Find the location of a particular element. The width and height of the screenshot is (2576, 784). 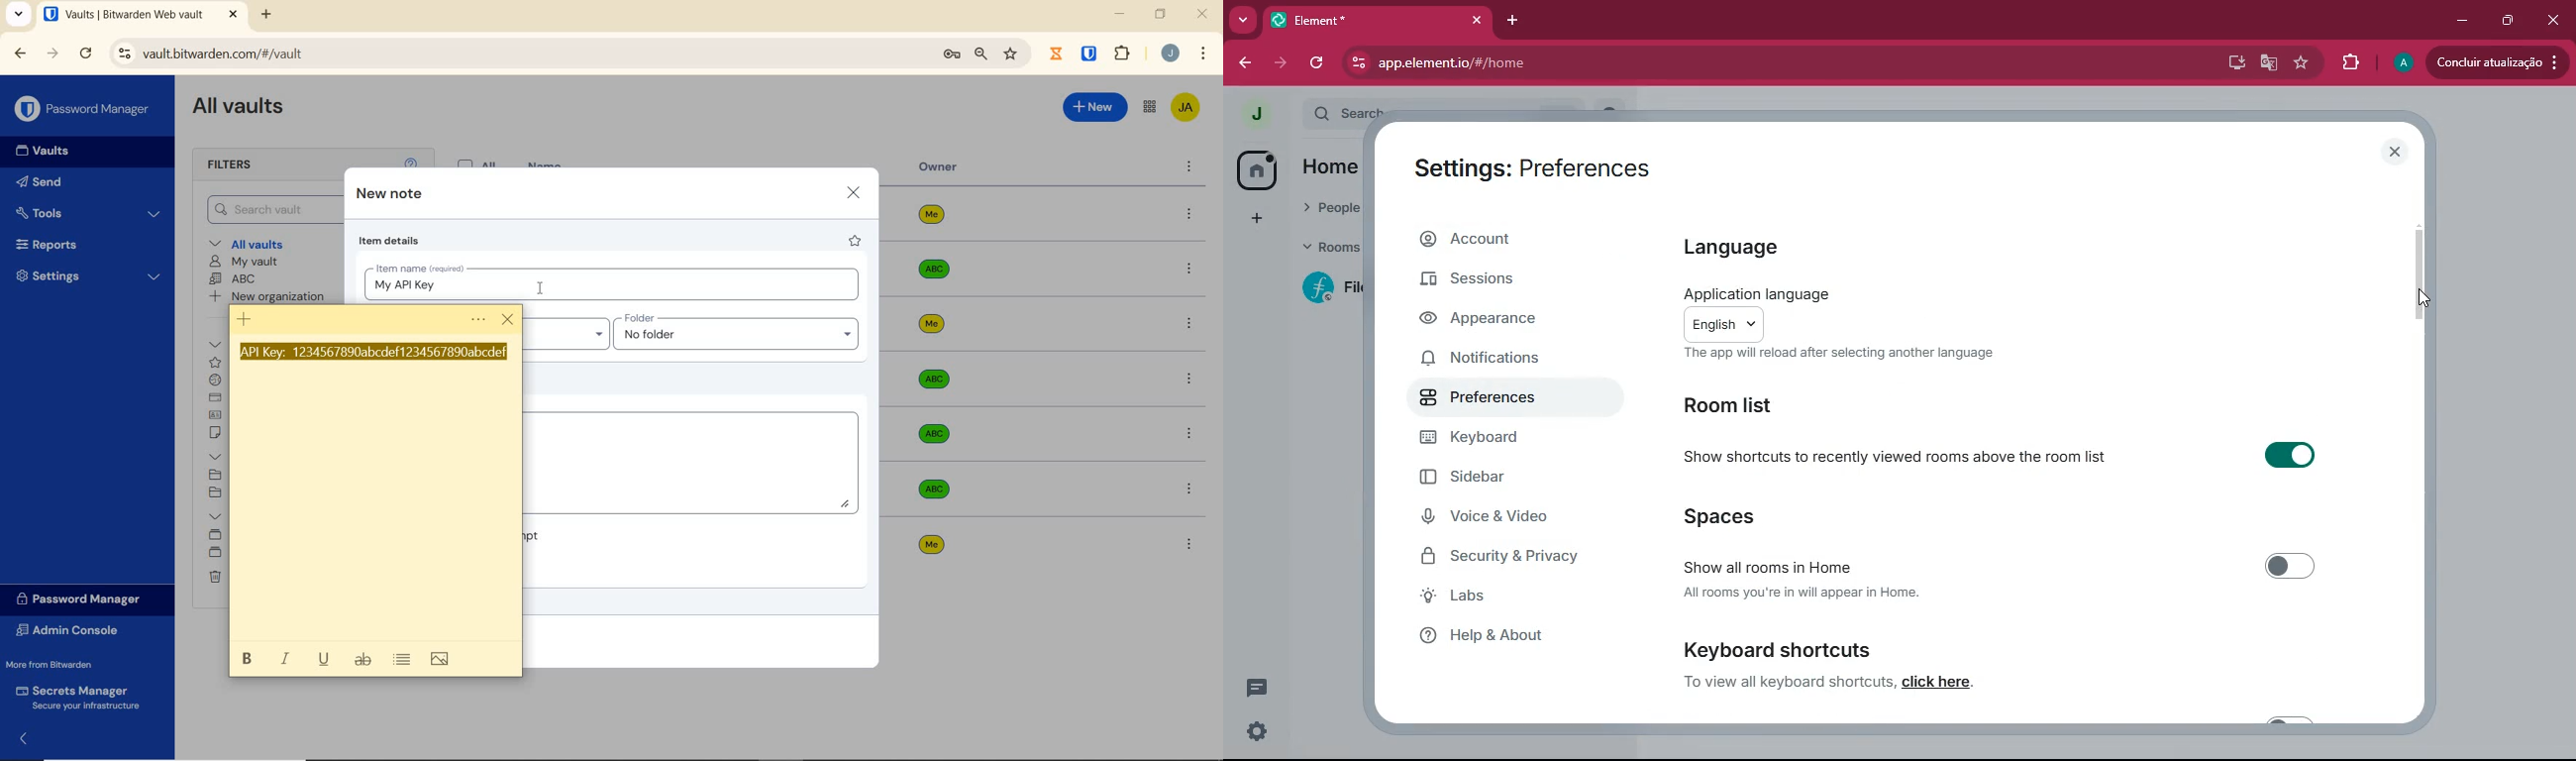

All is located at coordinates (480, 161).